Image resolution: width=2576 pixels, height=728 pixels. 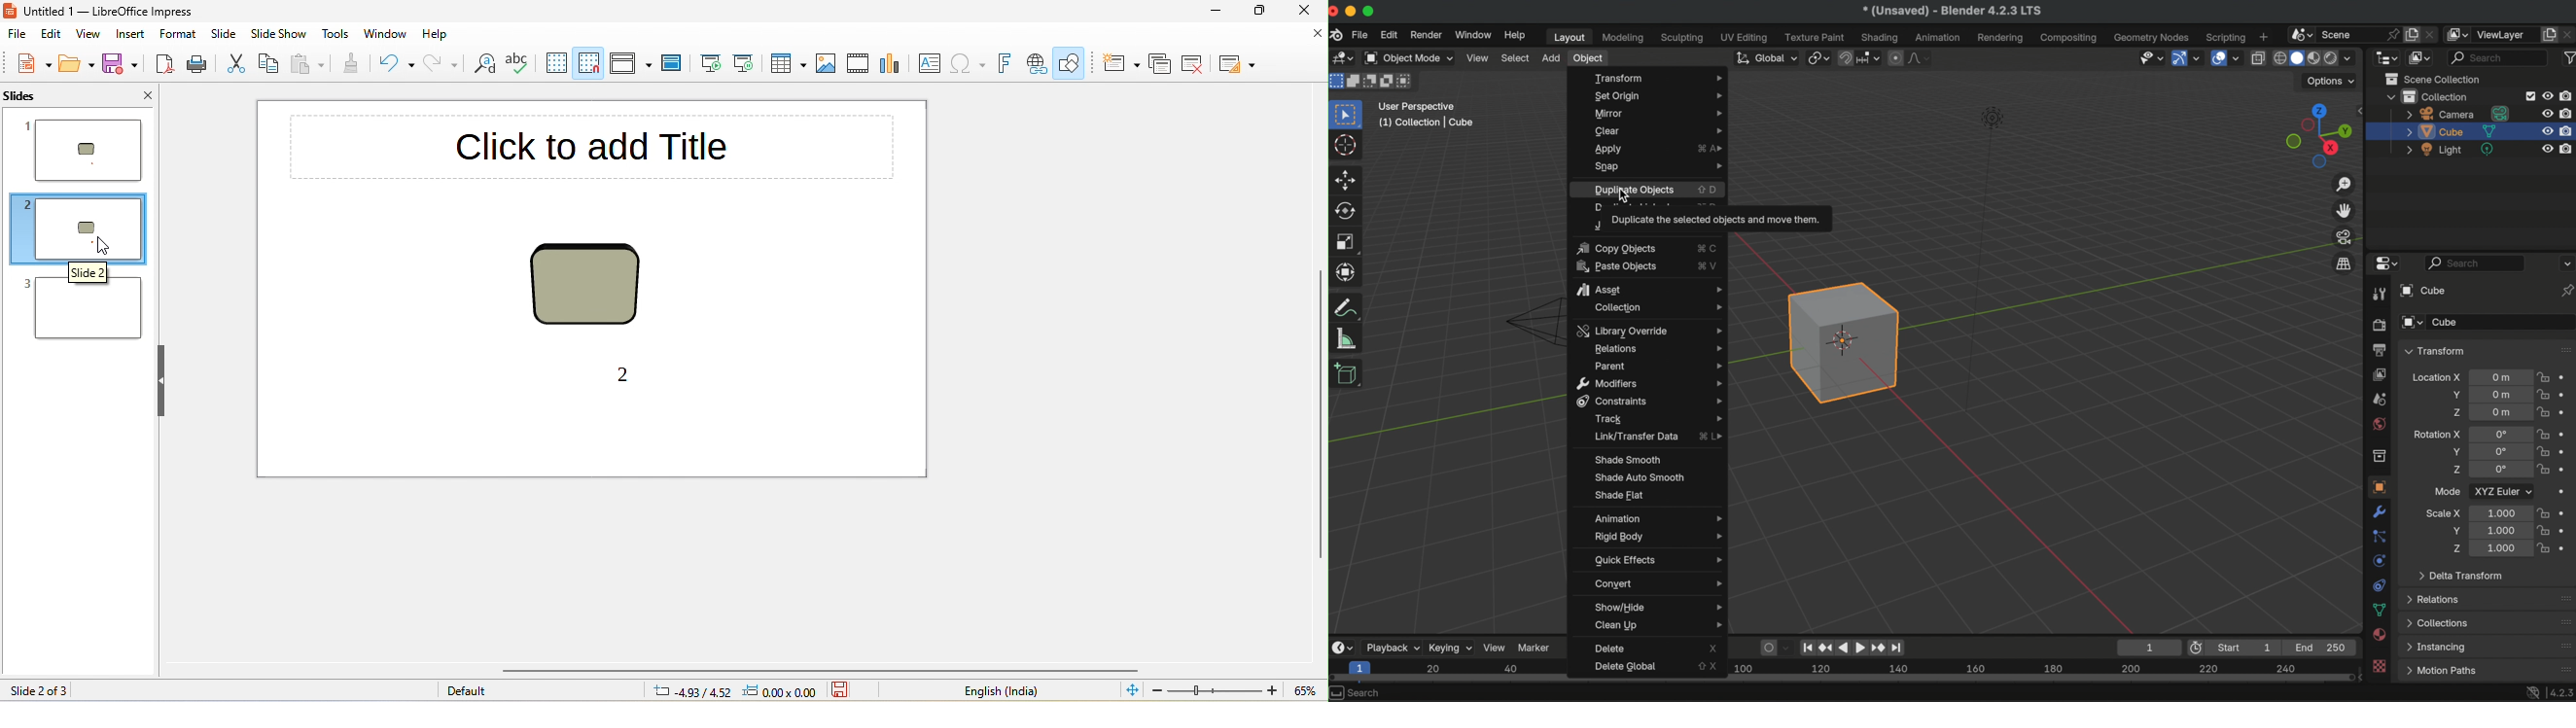 I want to click on animate property, so click(x=2568, y=469).